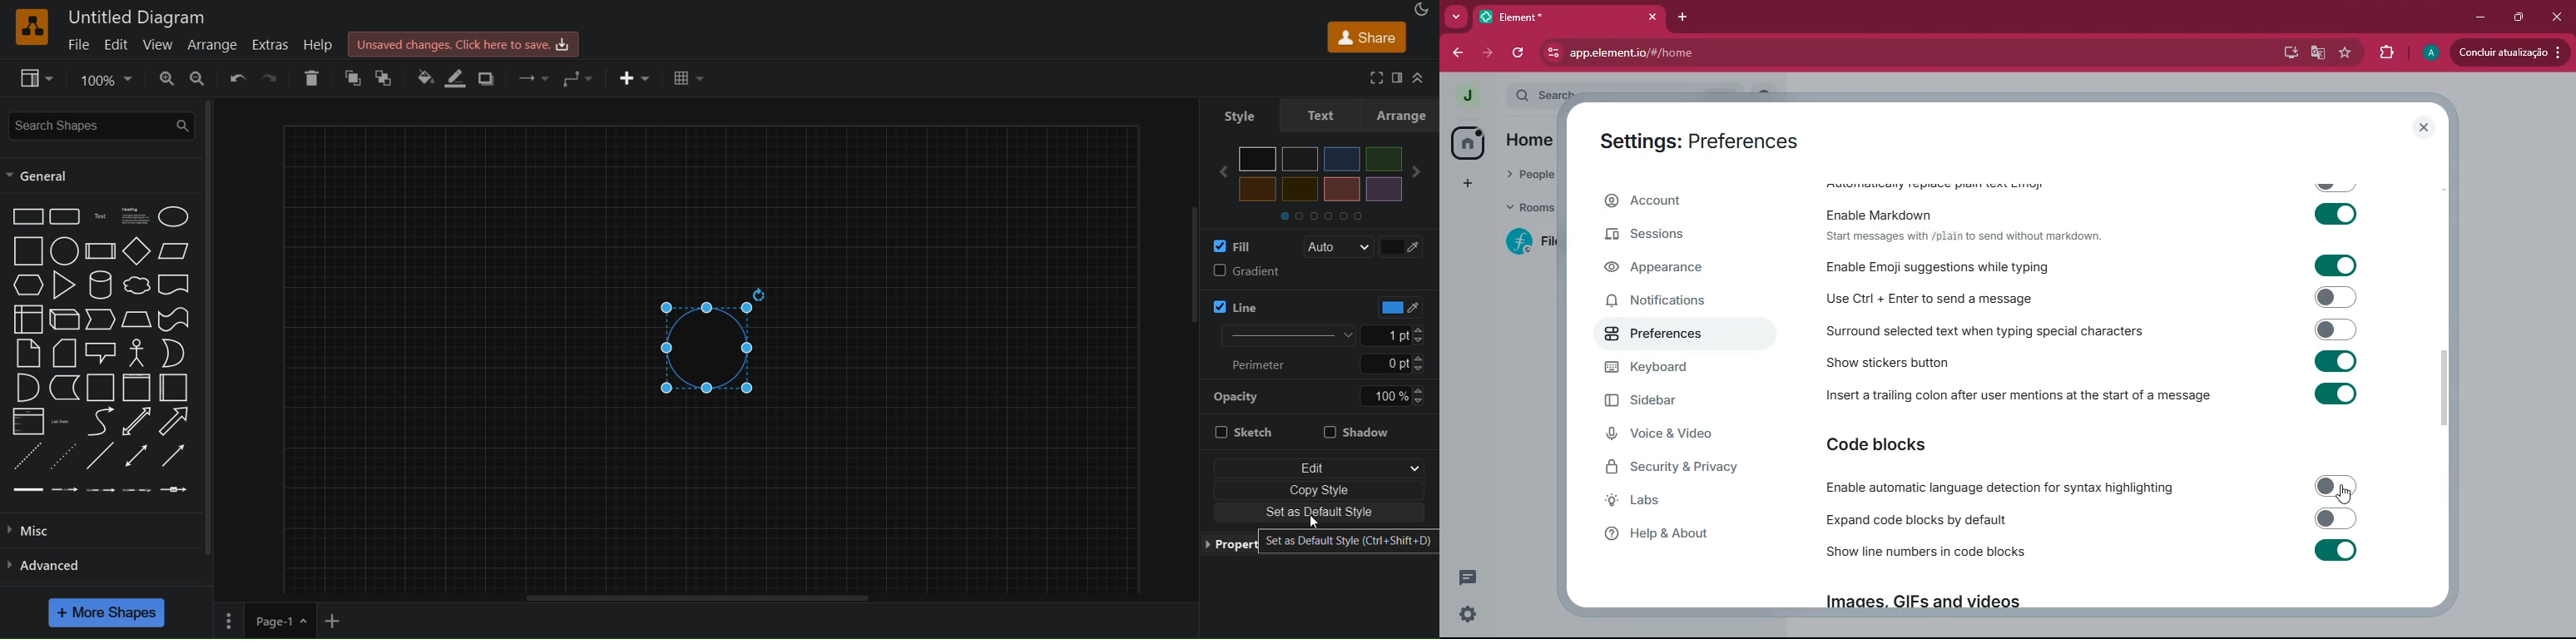 This screenshot has height=644, width=2576. I want to click on data storage, so click(66, 388).